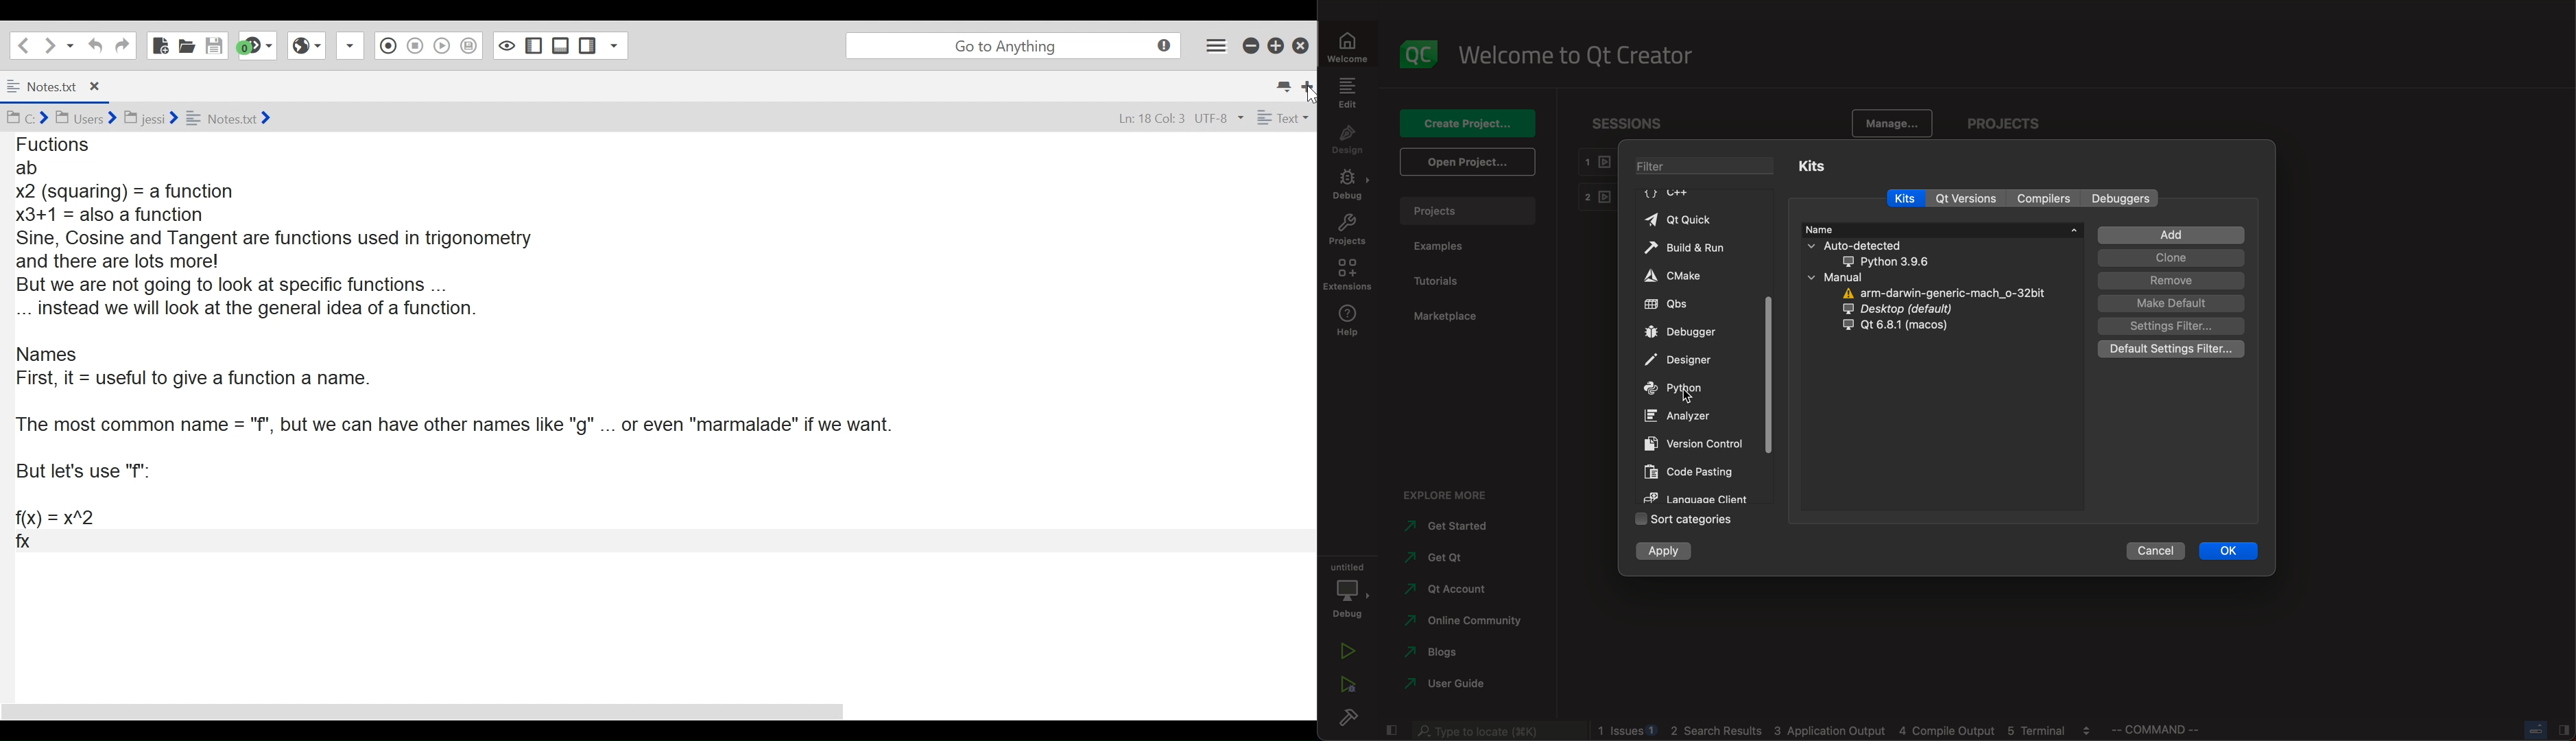  Describe the element at coordinates (1467, 211) in the screenshot. I see `projects` at that location.